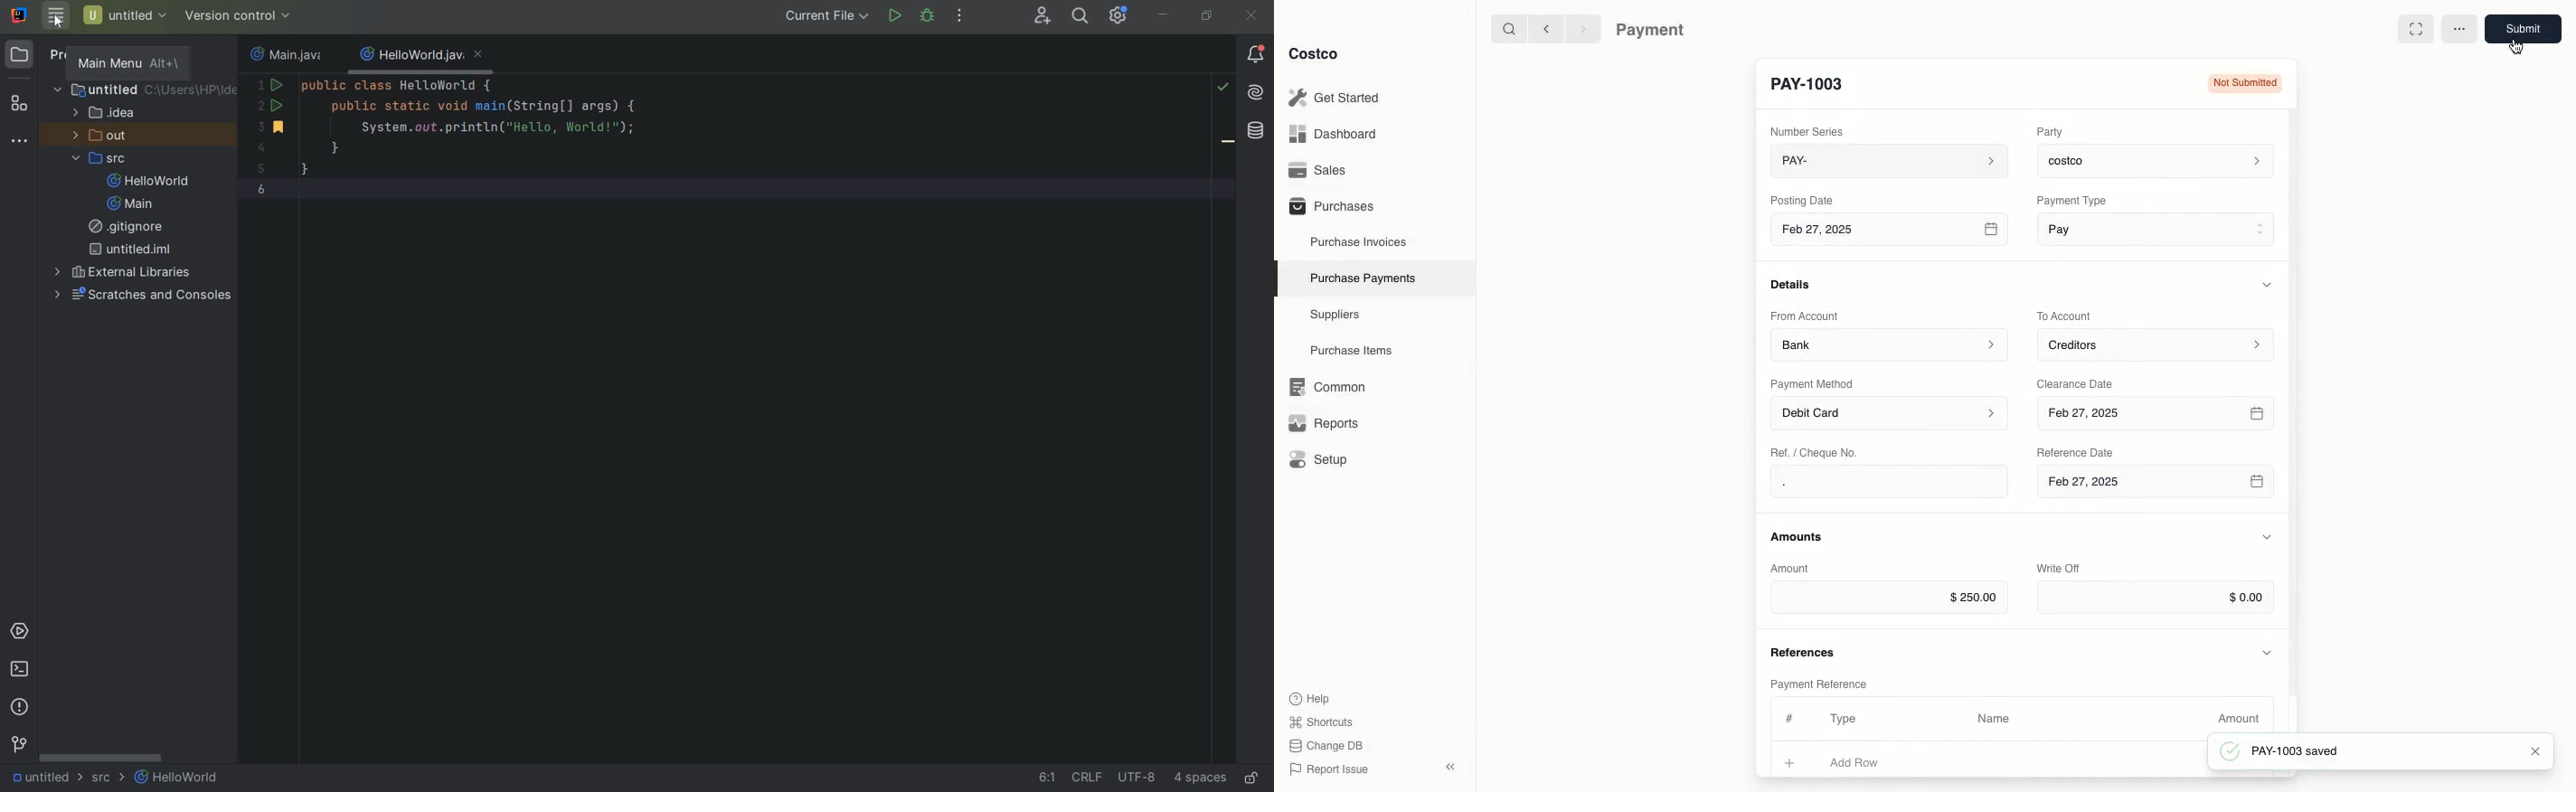 Image resolution: width=2576 pixels, height=812 pixels. I want to click on Not submitted, so click(2244, 83).